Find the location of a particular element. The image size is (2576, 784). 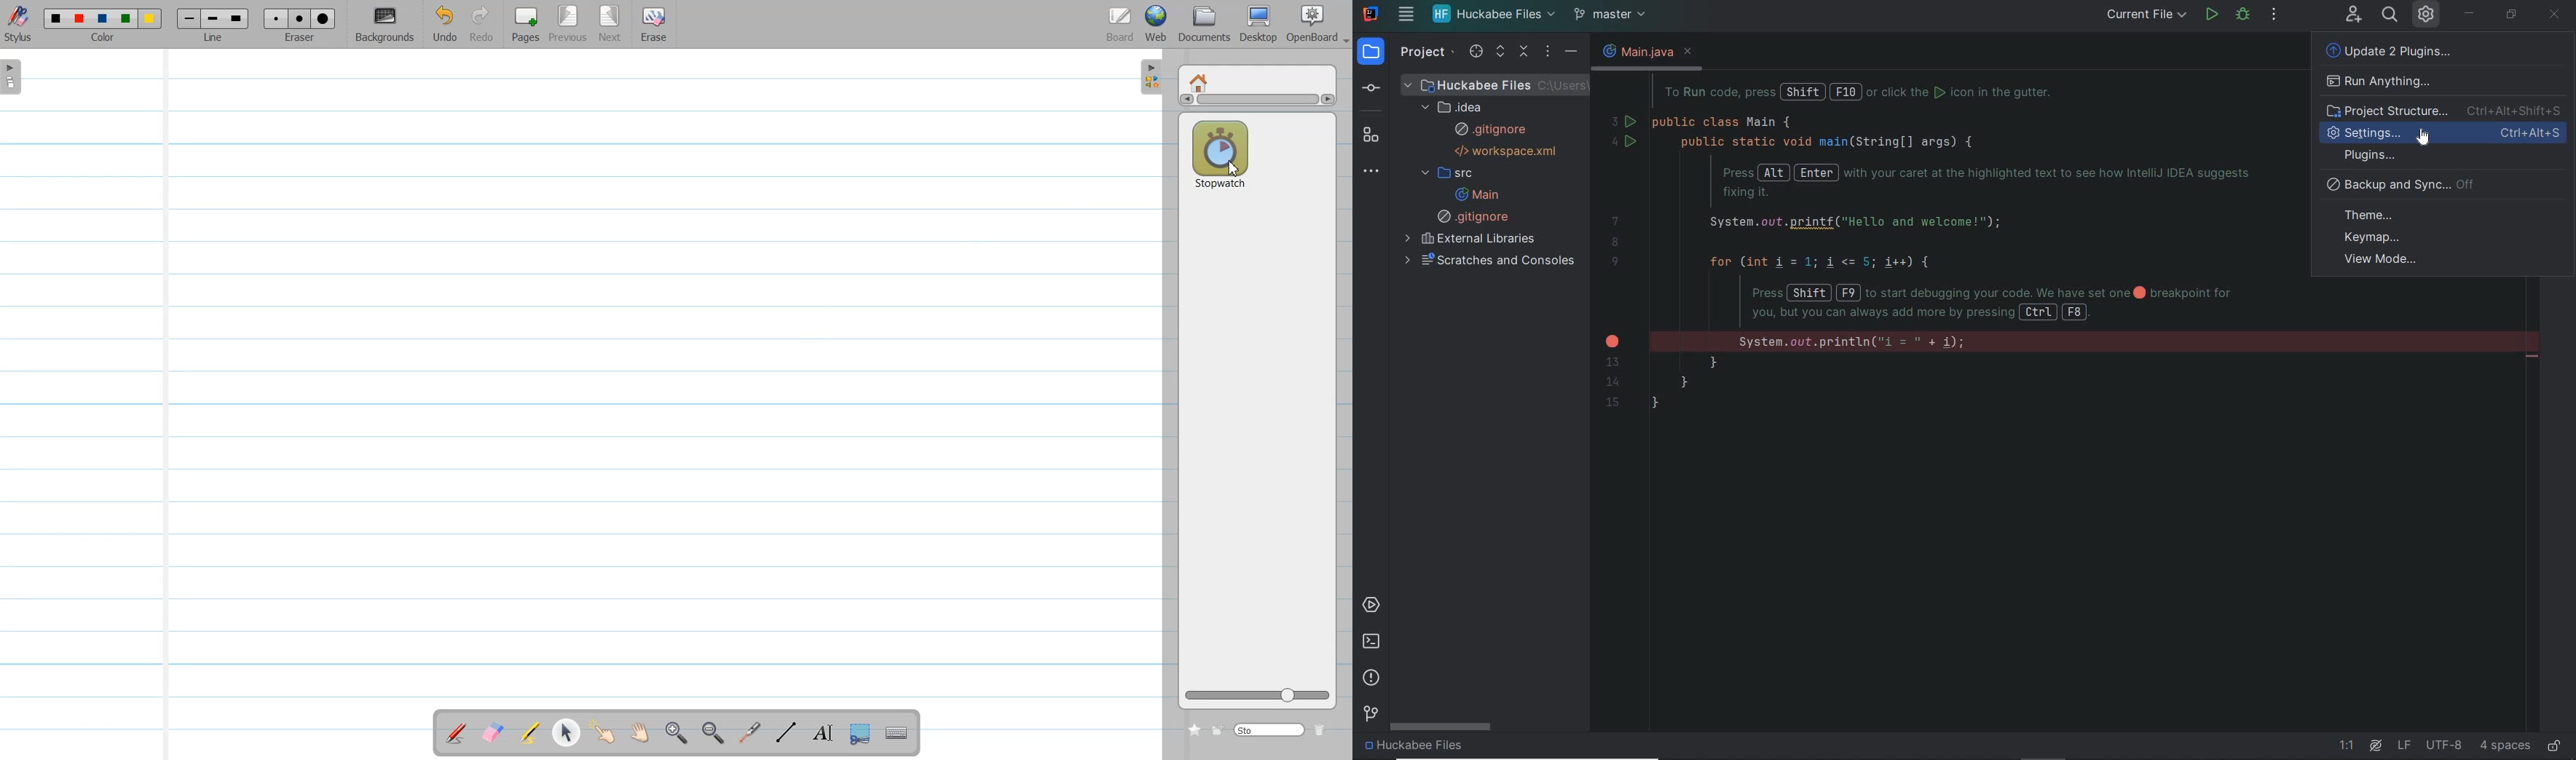

plugins is located at coordinates (2447, 157).